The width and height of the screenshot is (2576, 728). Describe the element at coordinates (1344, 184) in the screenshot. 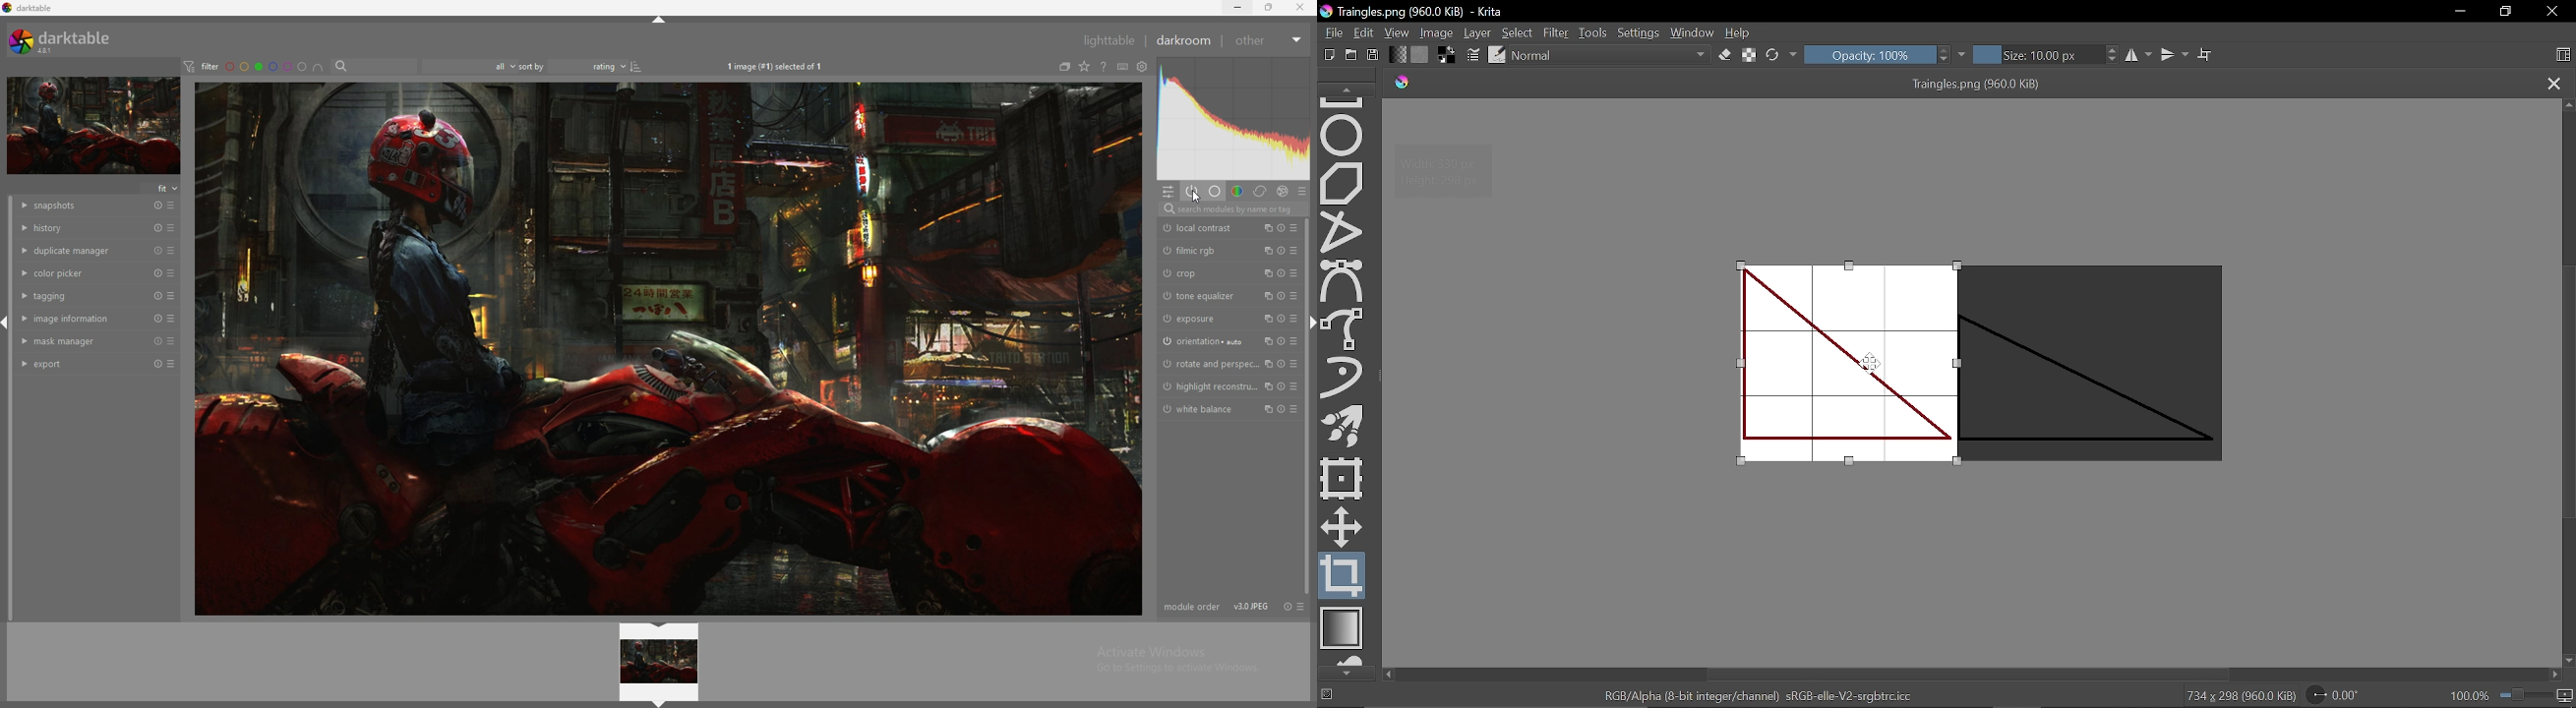

I see `Polygon tool` at that location.